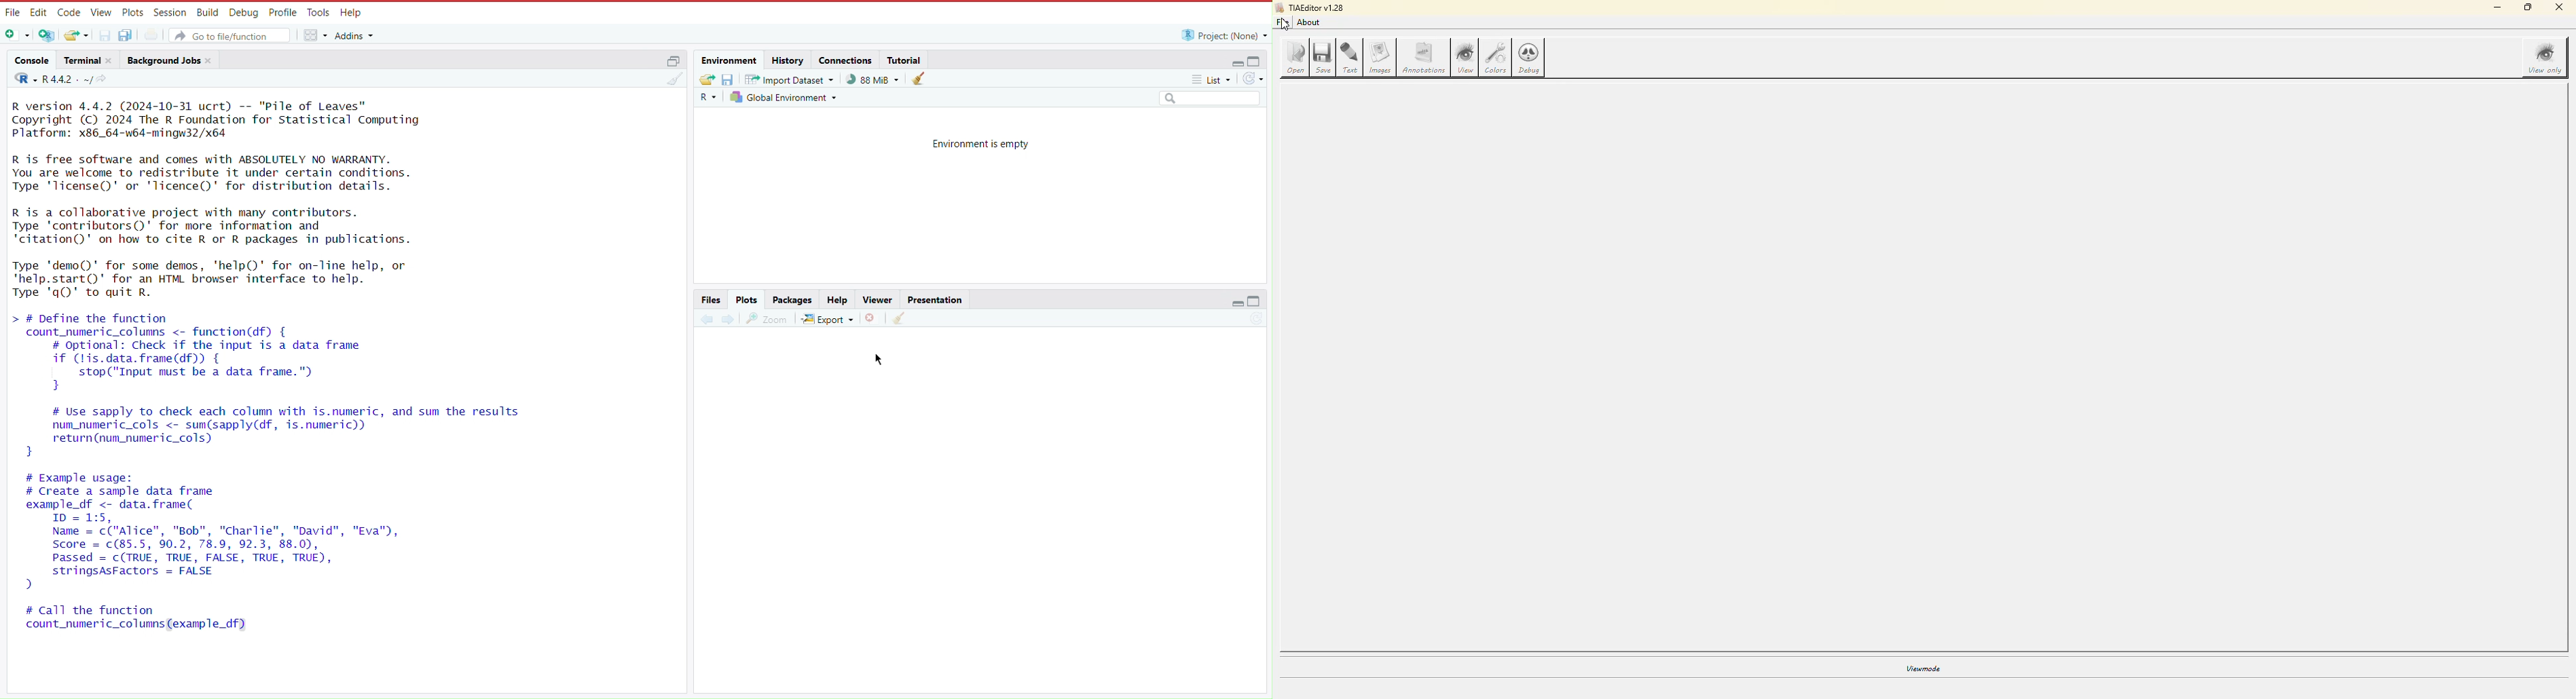 The width and height of the screenshot is (2576, 700). Describe the element at coordinates (22, 80) in the screenshot. I see `R` at that location.